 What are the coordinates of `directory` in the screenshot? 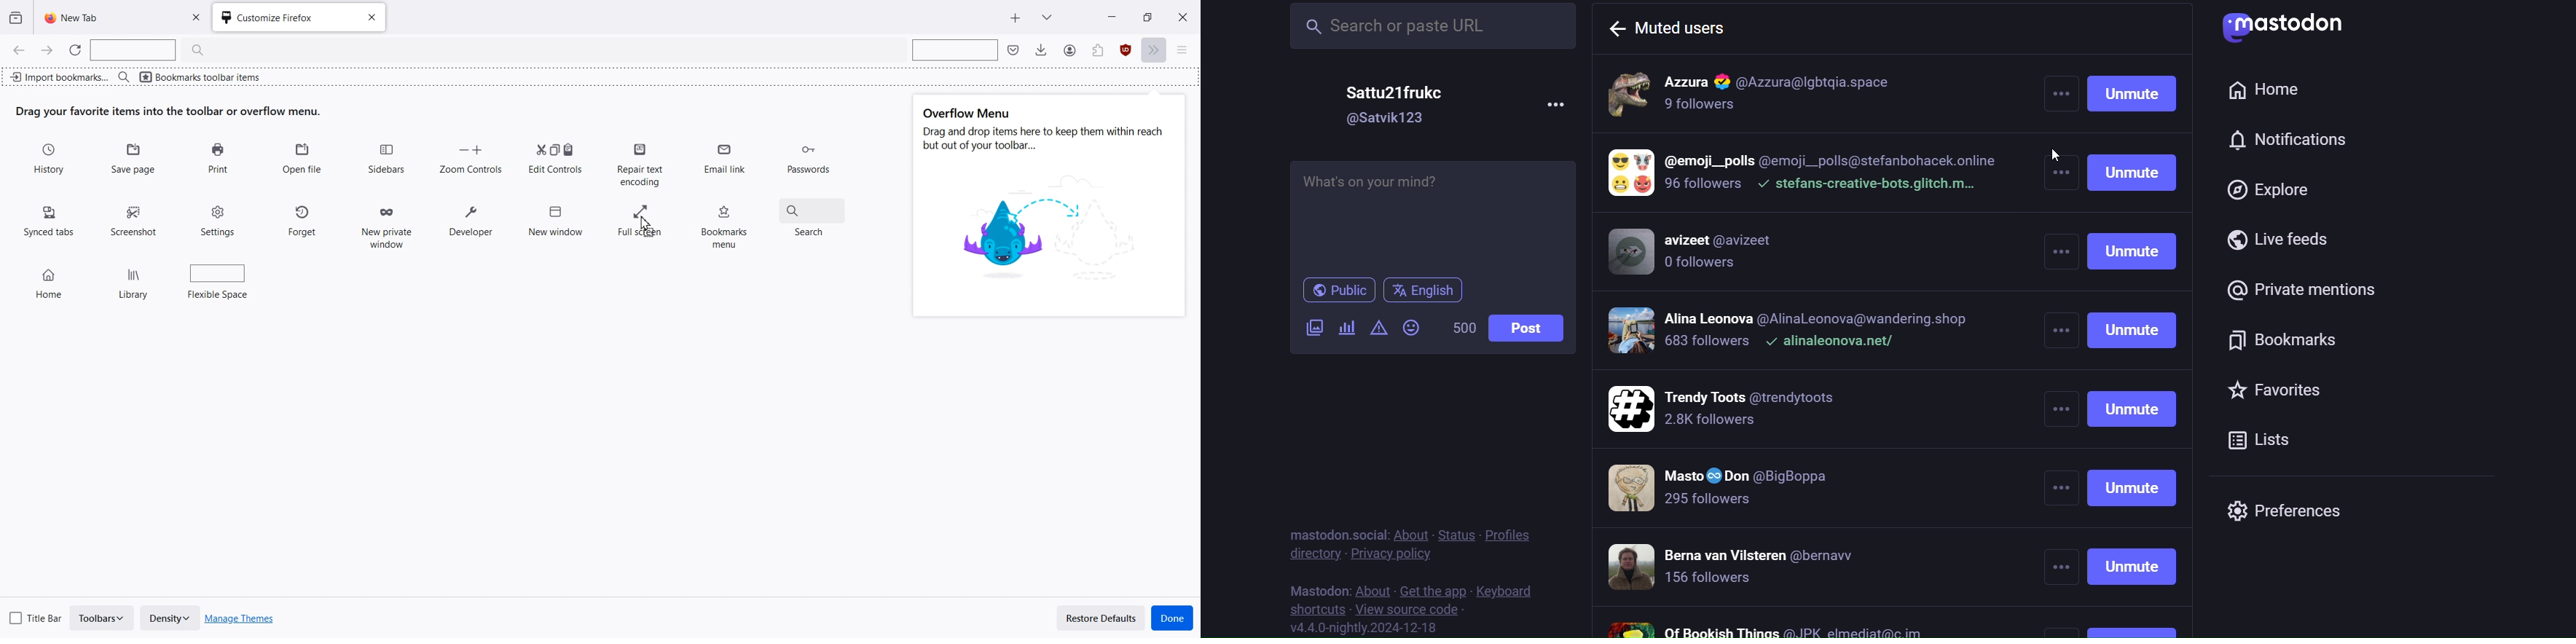 It's located at (1311, 553).